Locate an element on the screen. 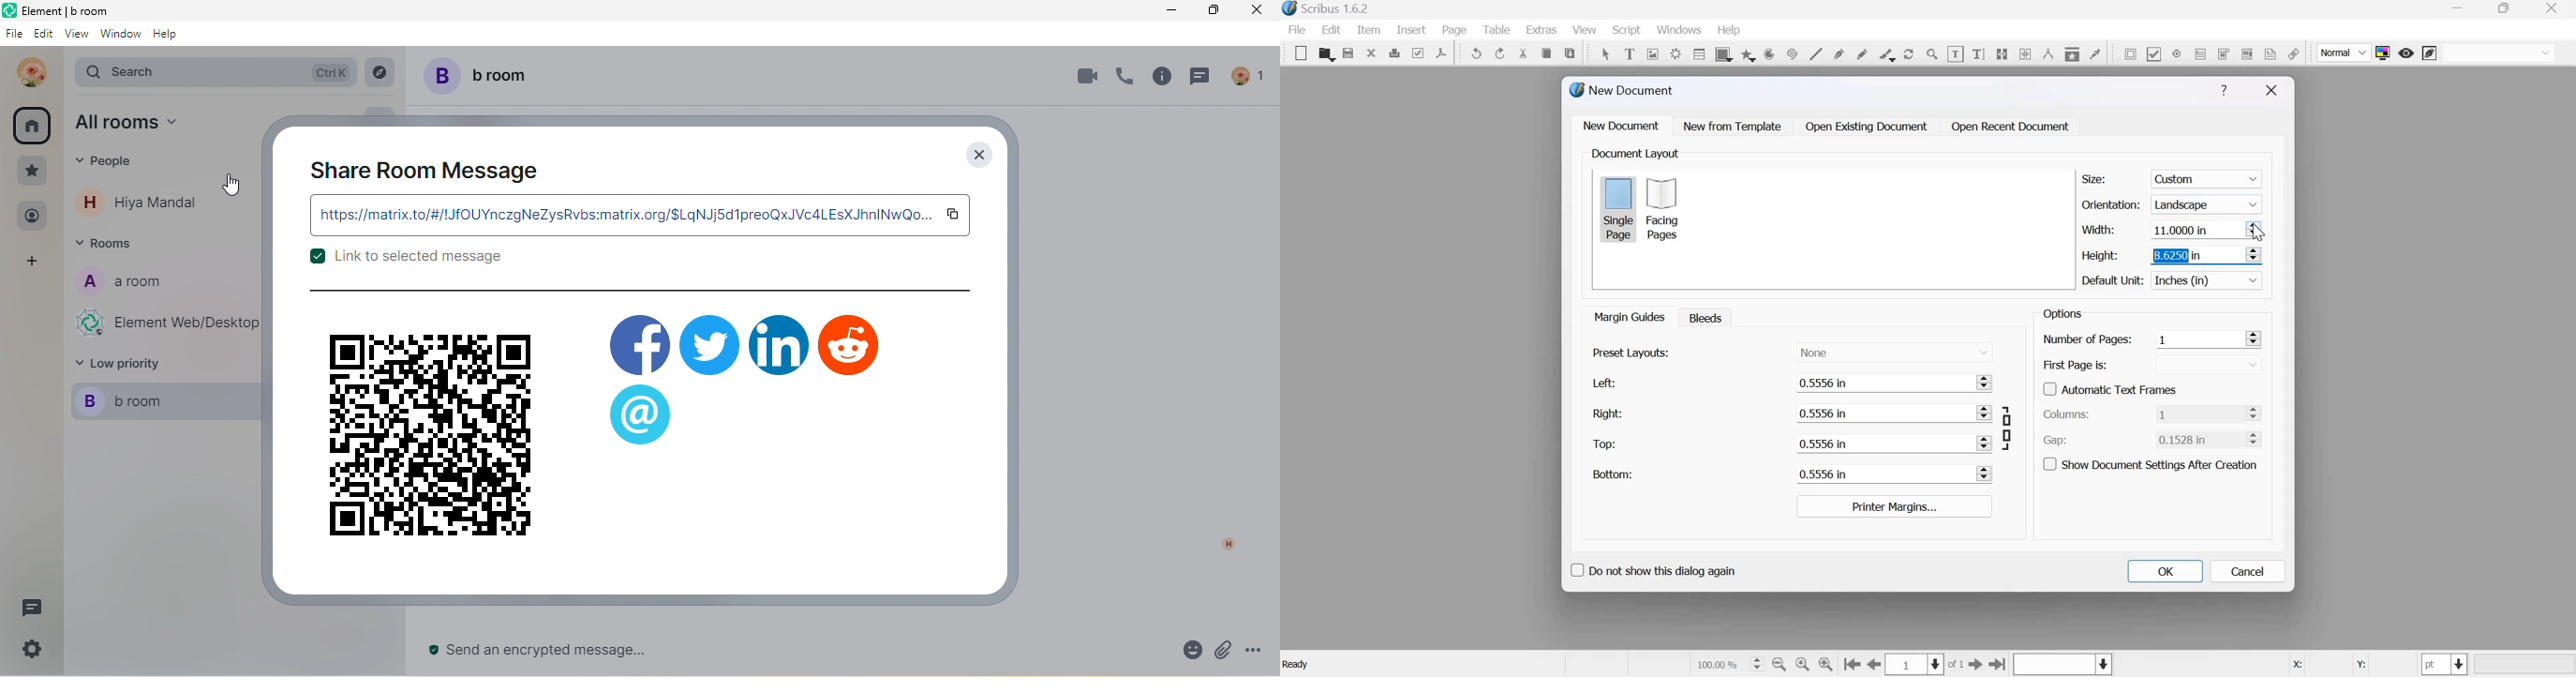 The height and width of the screenshot is (700, 2576). 0.5556 in is located at coordinates (1882, 443).